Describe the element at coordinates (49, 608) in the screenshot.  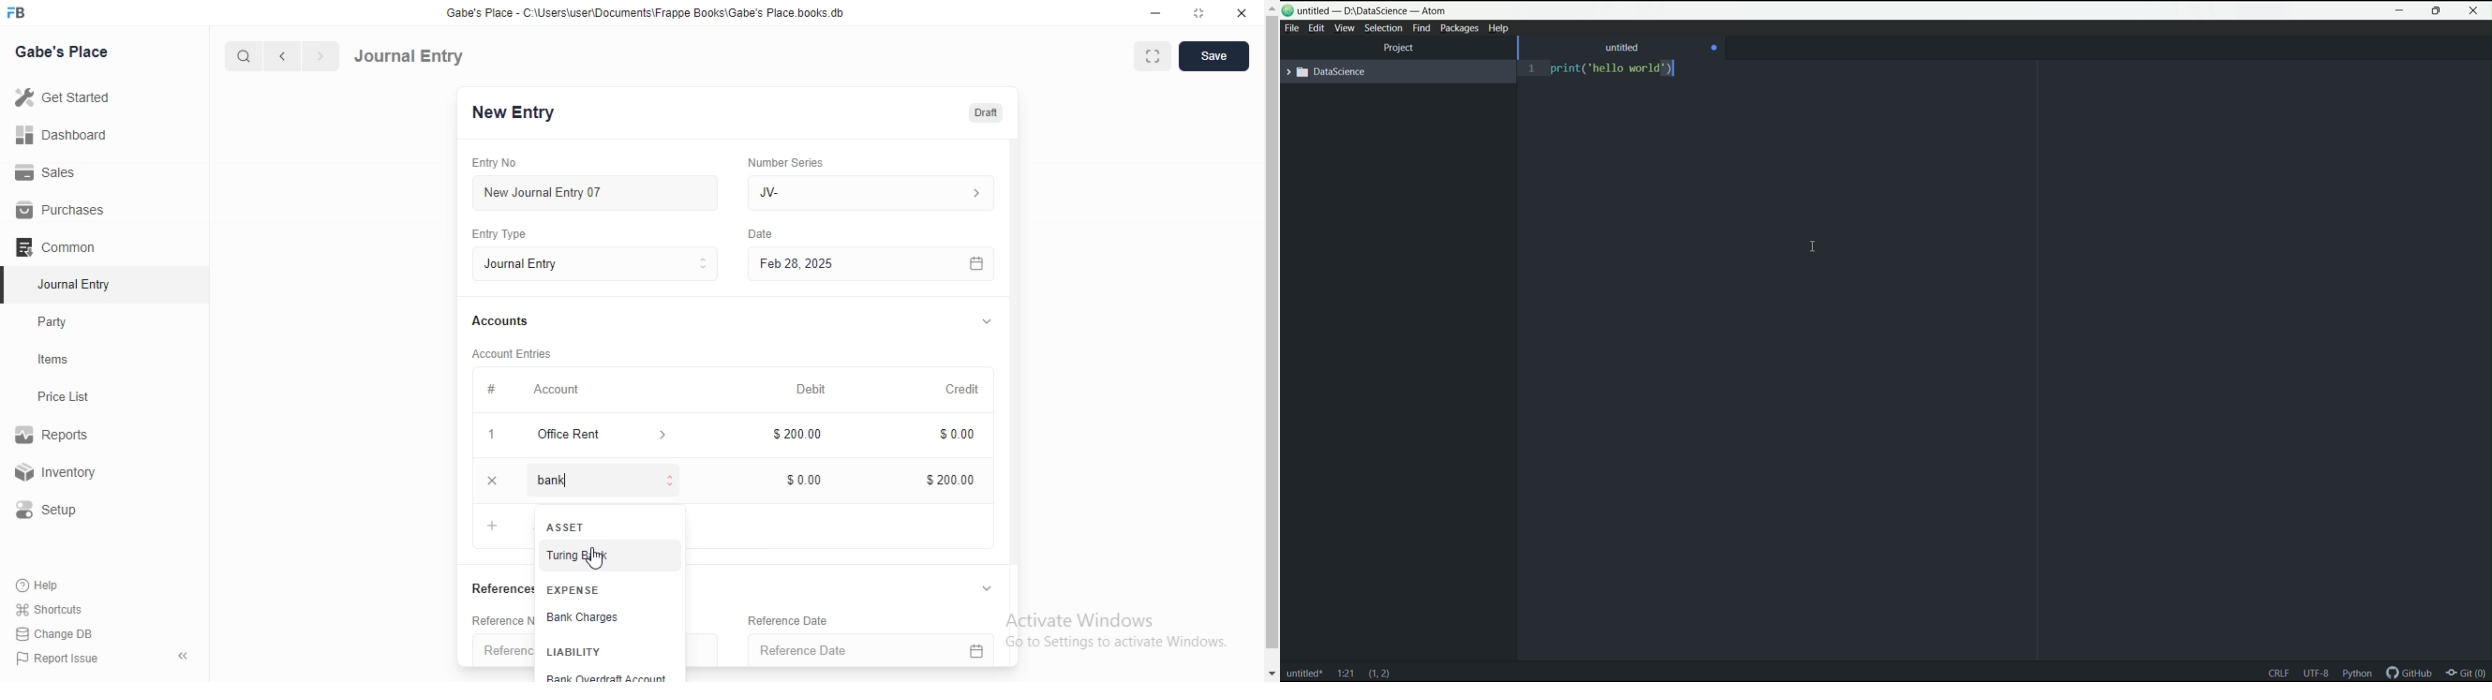
I see `Shortcuts` at that location.